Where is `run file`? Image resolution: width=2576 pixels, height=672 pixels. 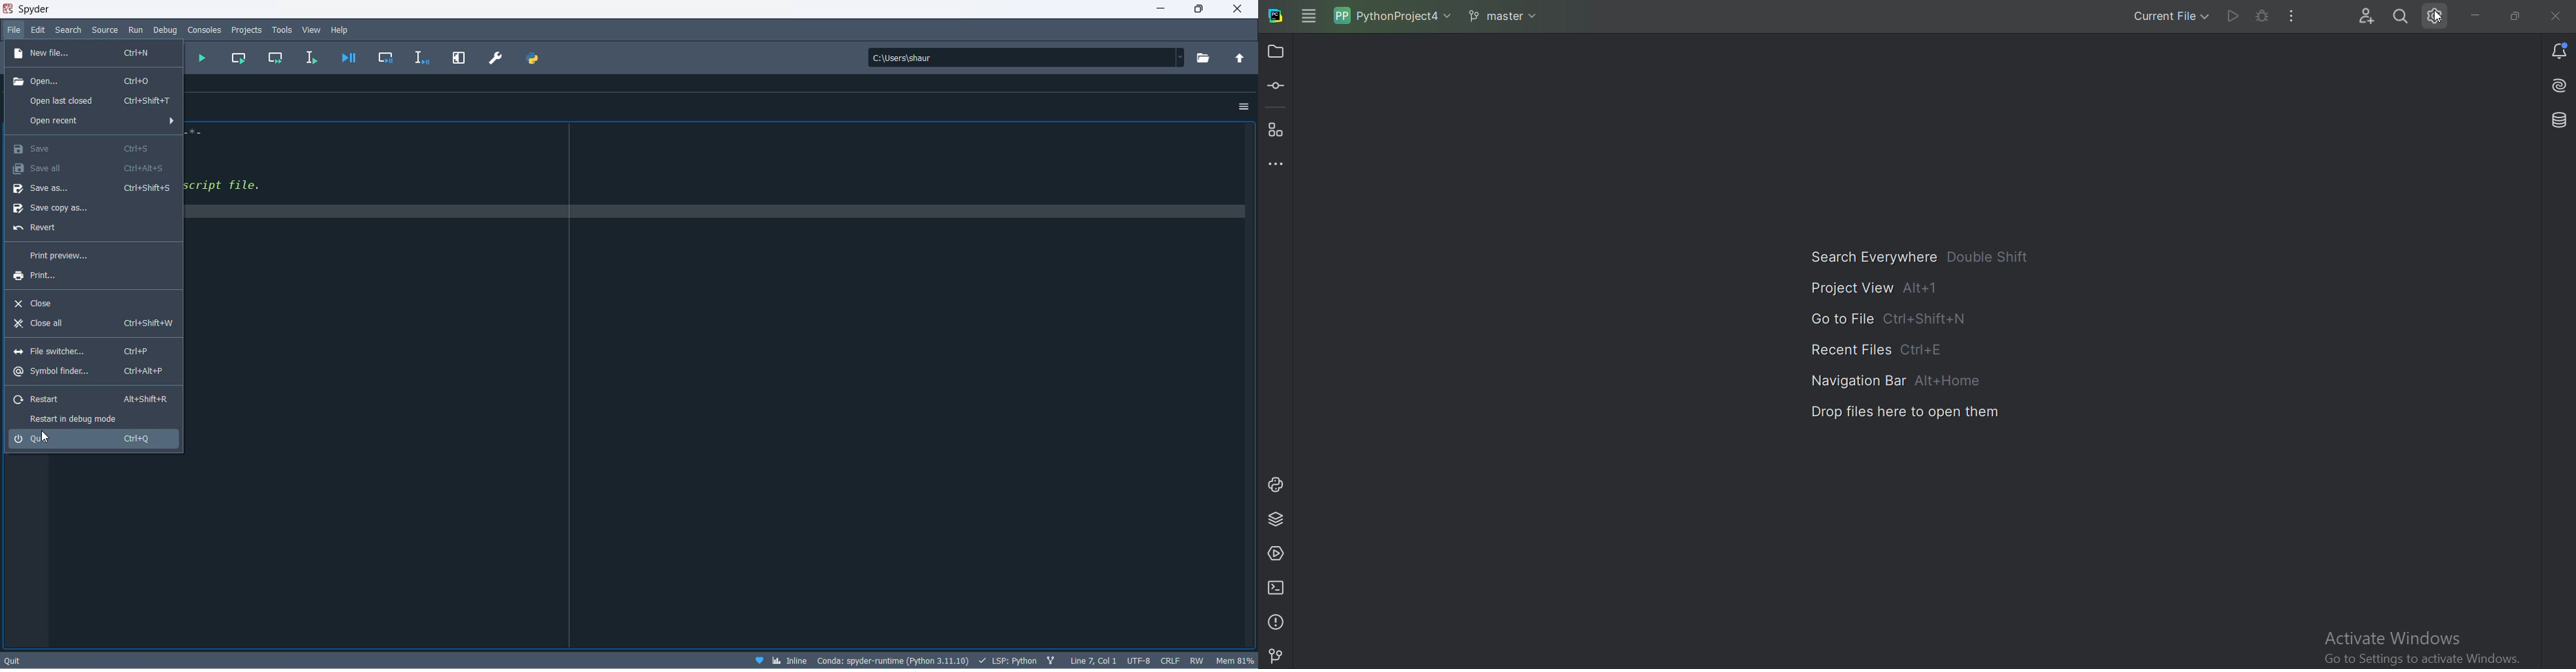 run file is located at coordinates (203, 59).